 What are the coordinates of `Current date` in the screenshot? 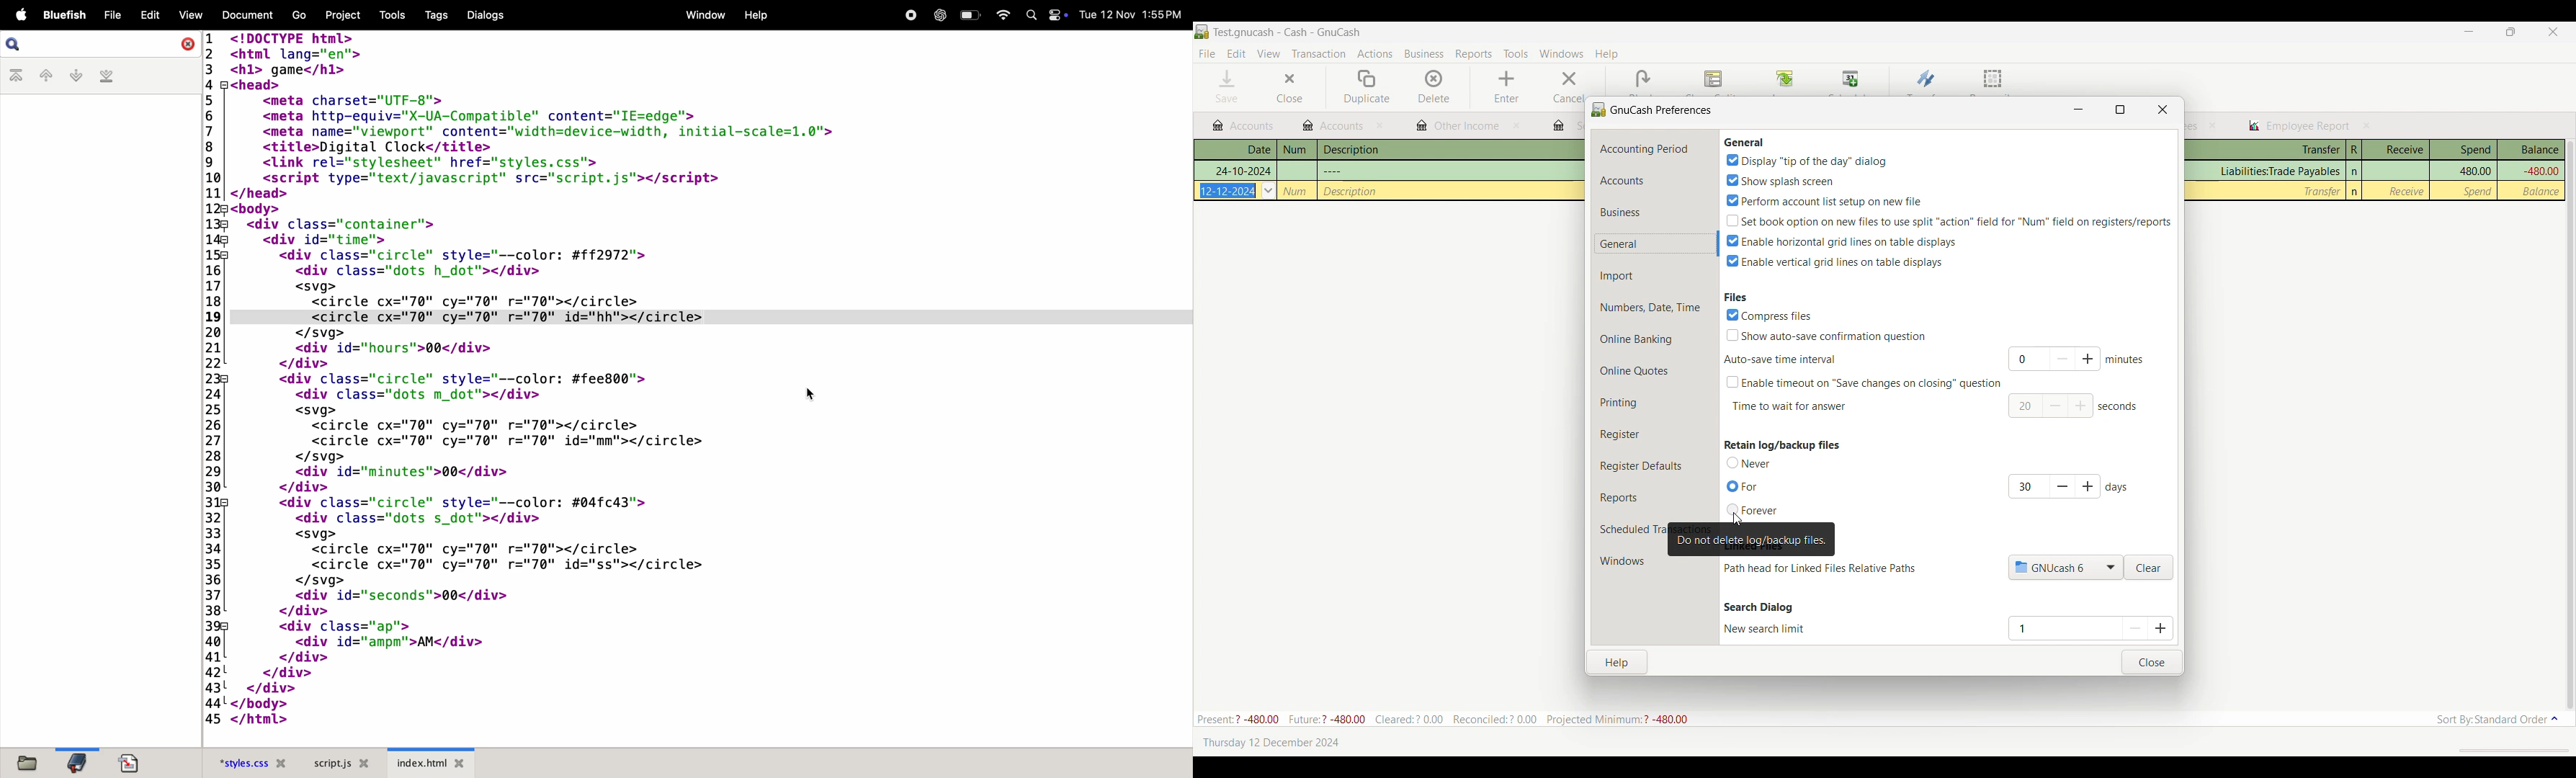 It's located at (1271, 742).